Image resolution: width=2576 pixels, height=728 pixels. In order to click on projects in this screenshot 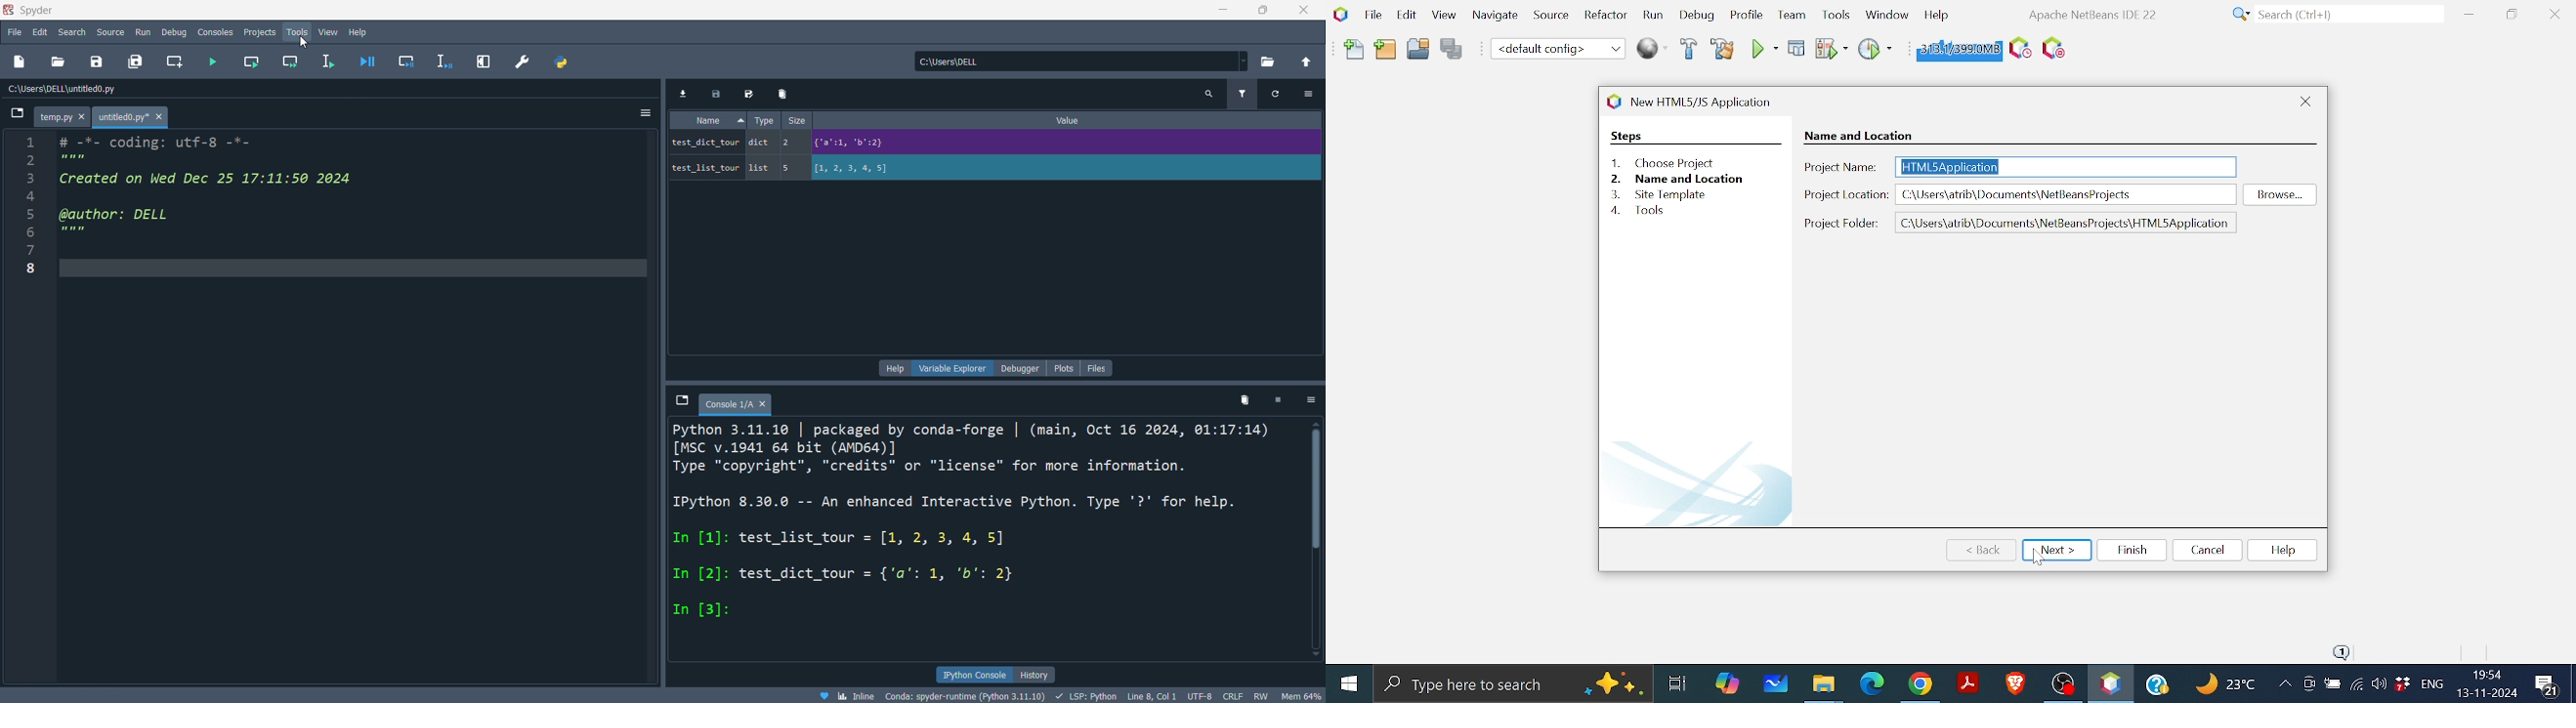, I will do `click(260, 32)`.